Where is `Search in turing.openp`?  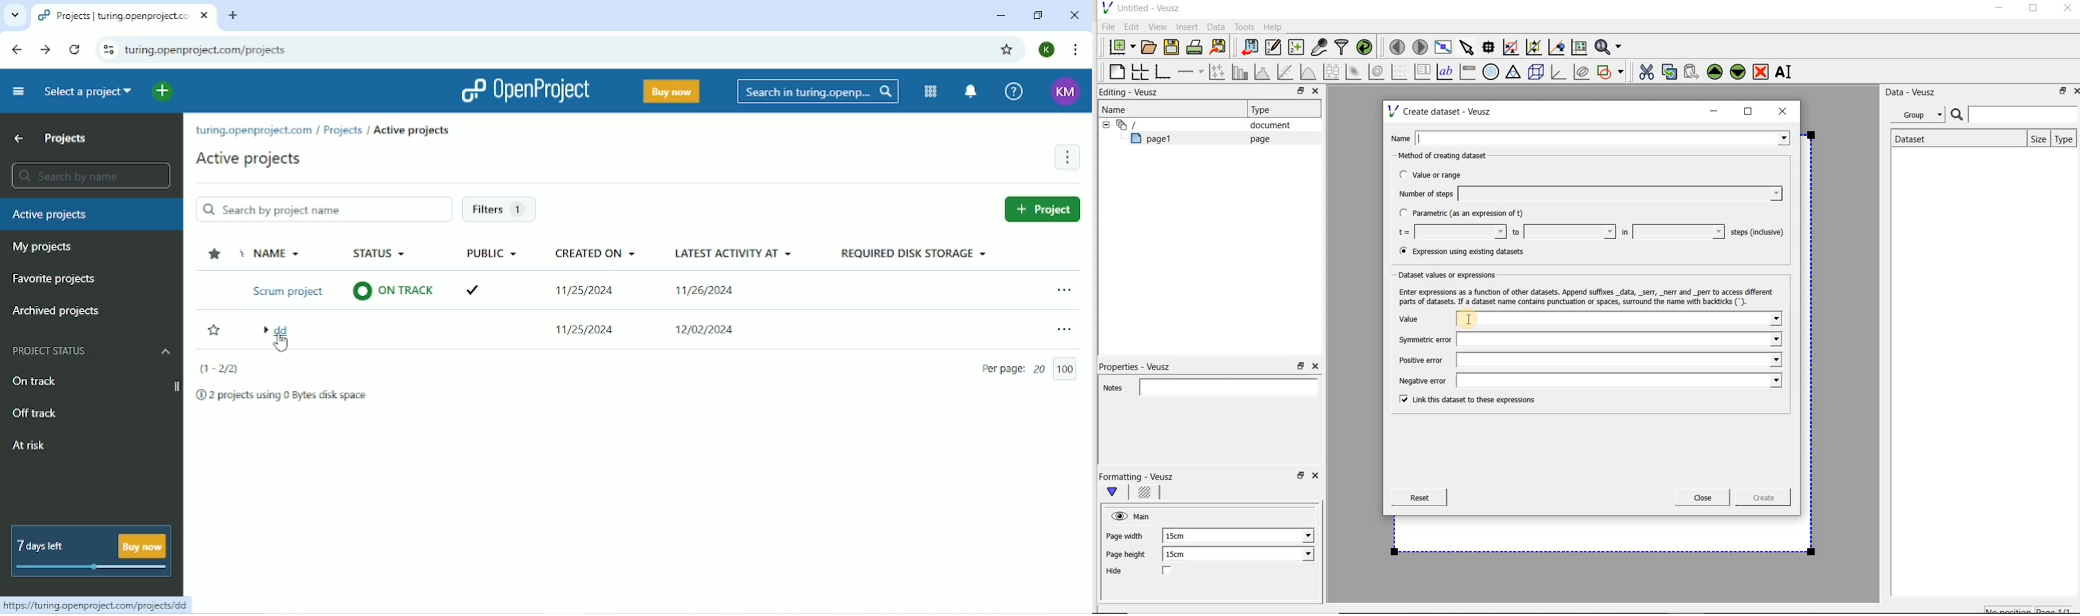 Search in turing.openp is located at coordinates (816, 92).